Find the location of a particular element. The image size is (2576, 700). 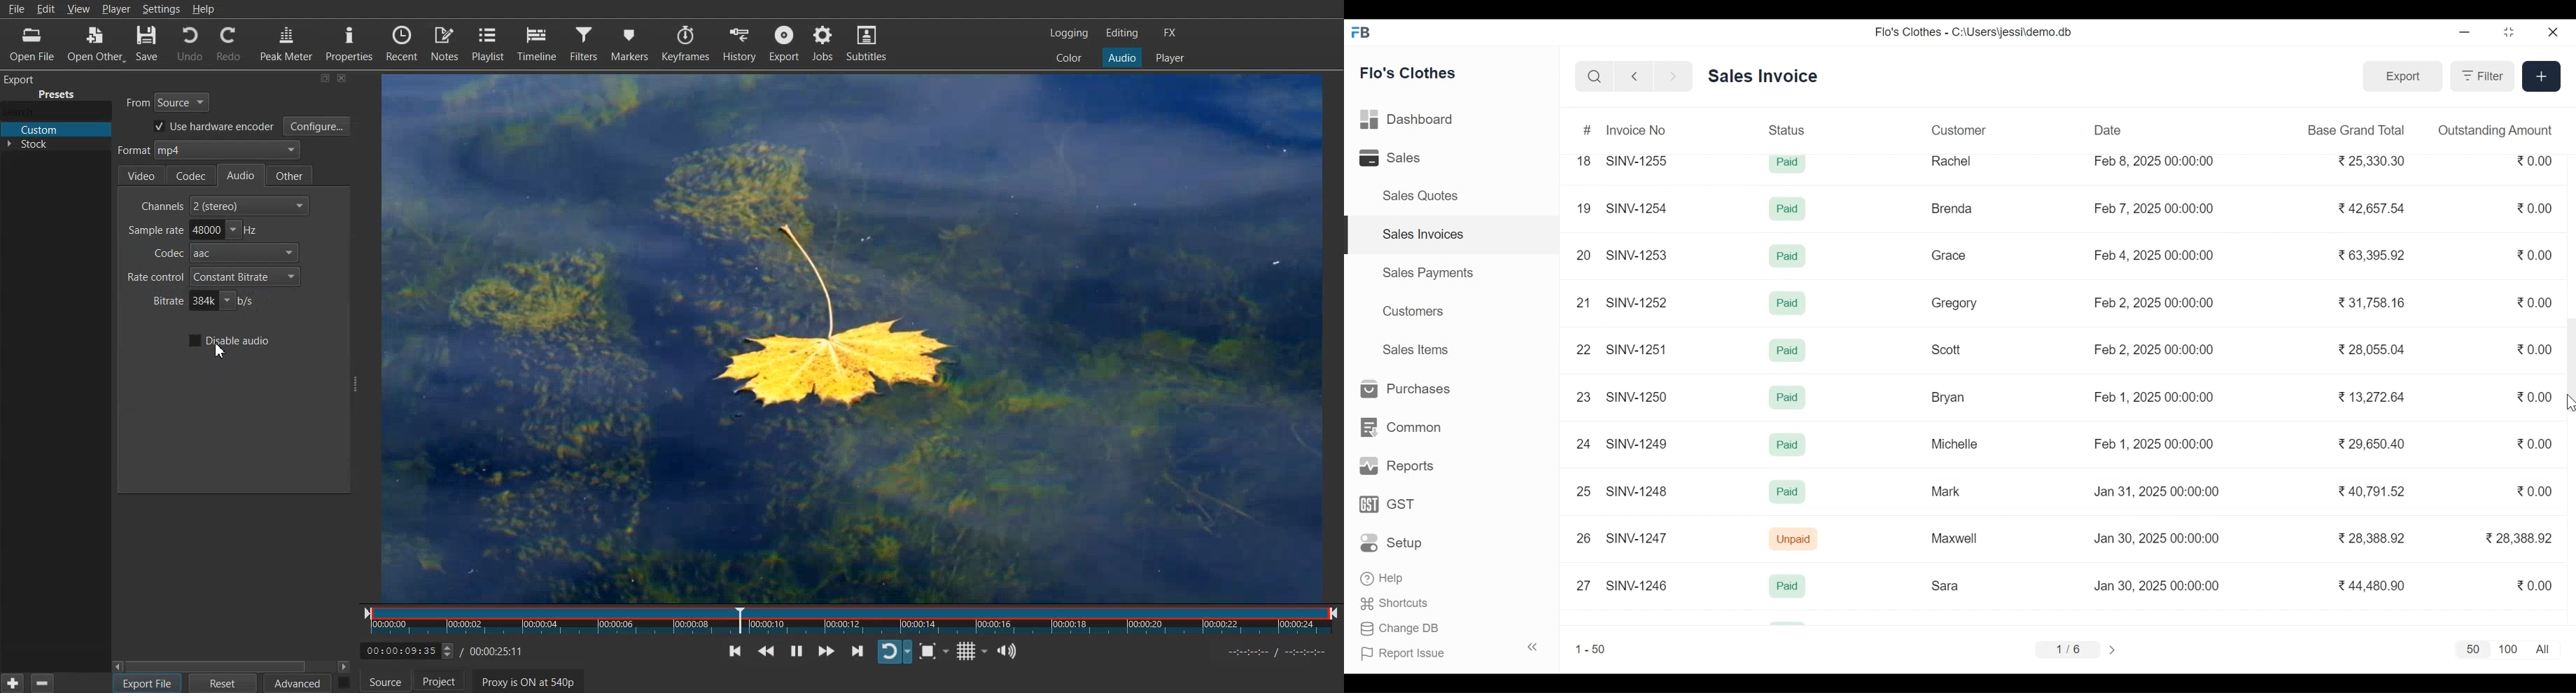

cursor is located at coordinates (220, 355).